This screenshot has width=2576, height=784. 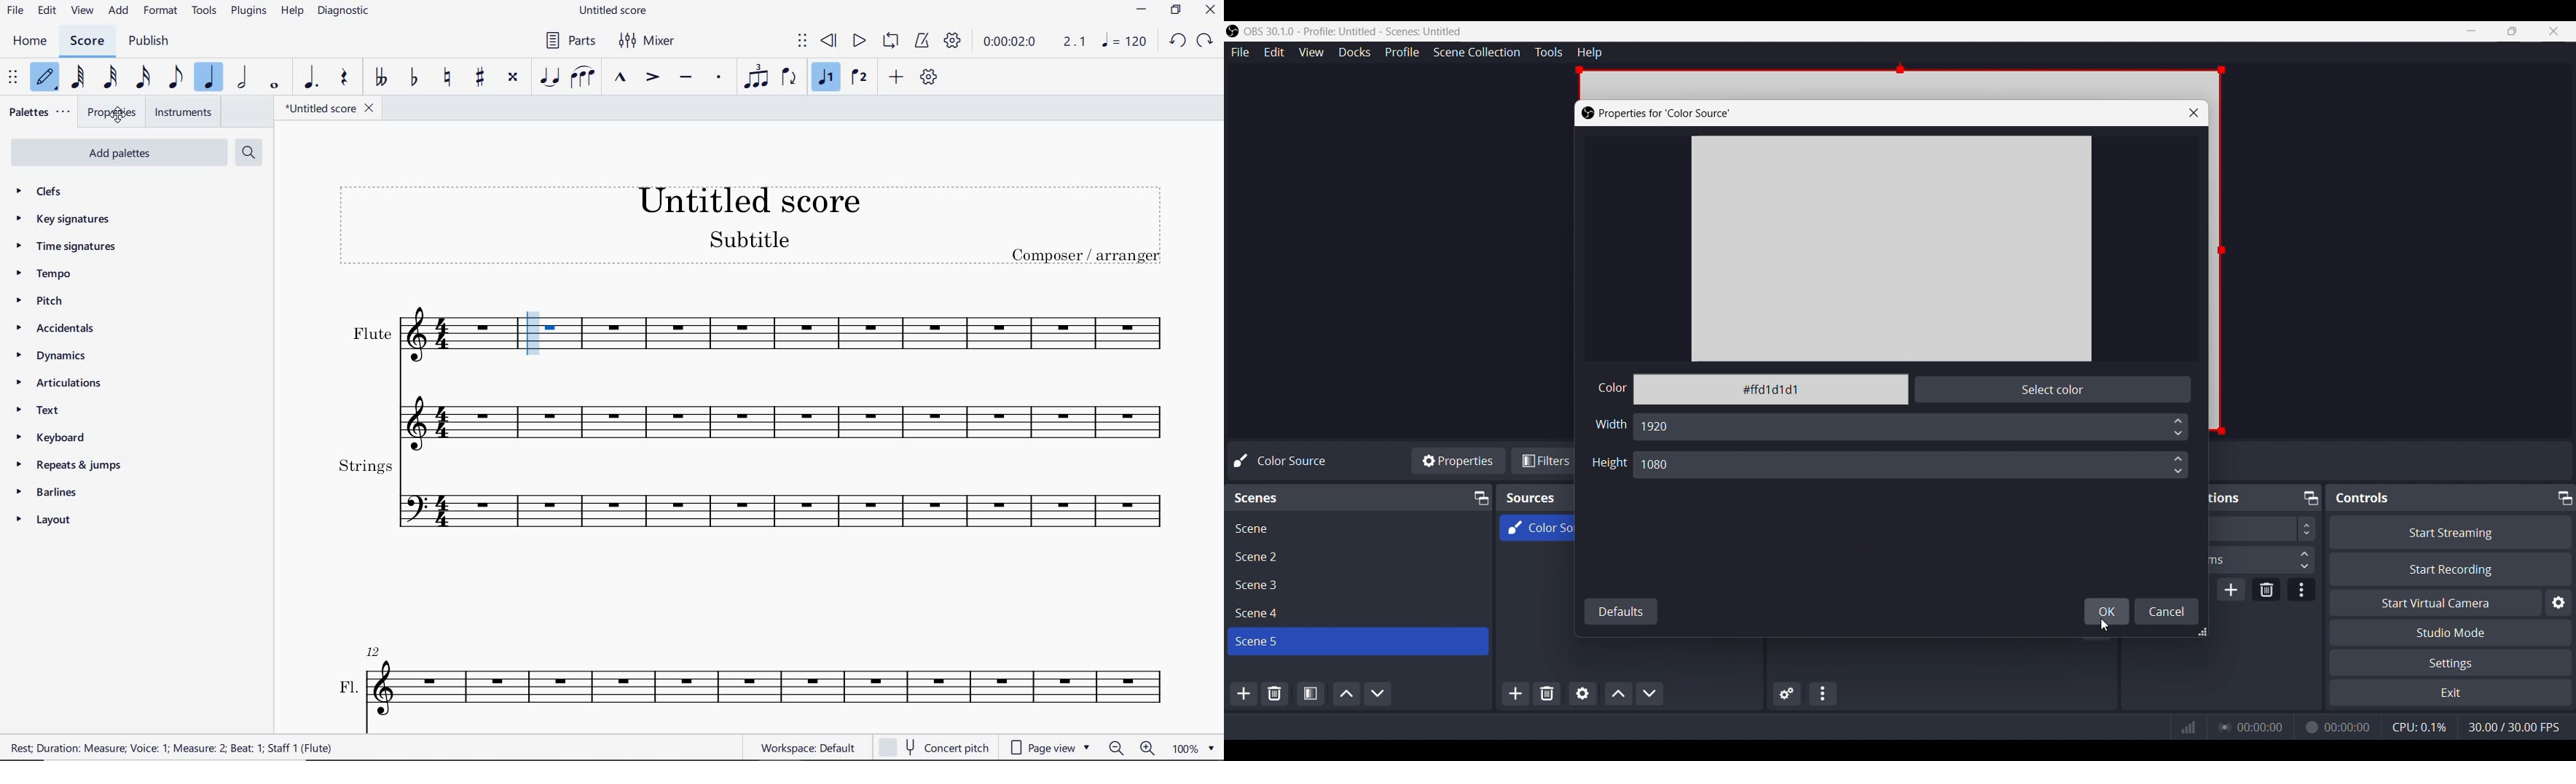 I want to click on ADD, so click(x=898, y=77).